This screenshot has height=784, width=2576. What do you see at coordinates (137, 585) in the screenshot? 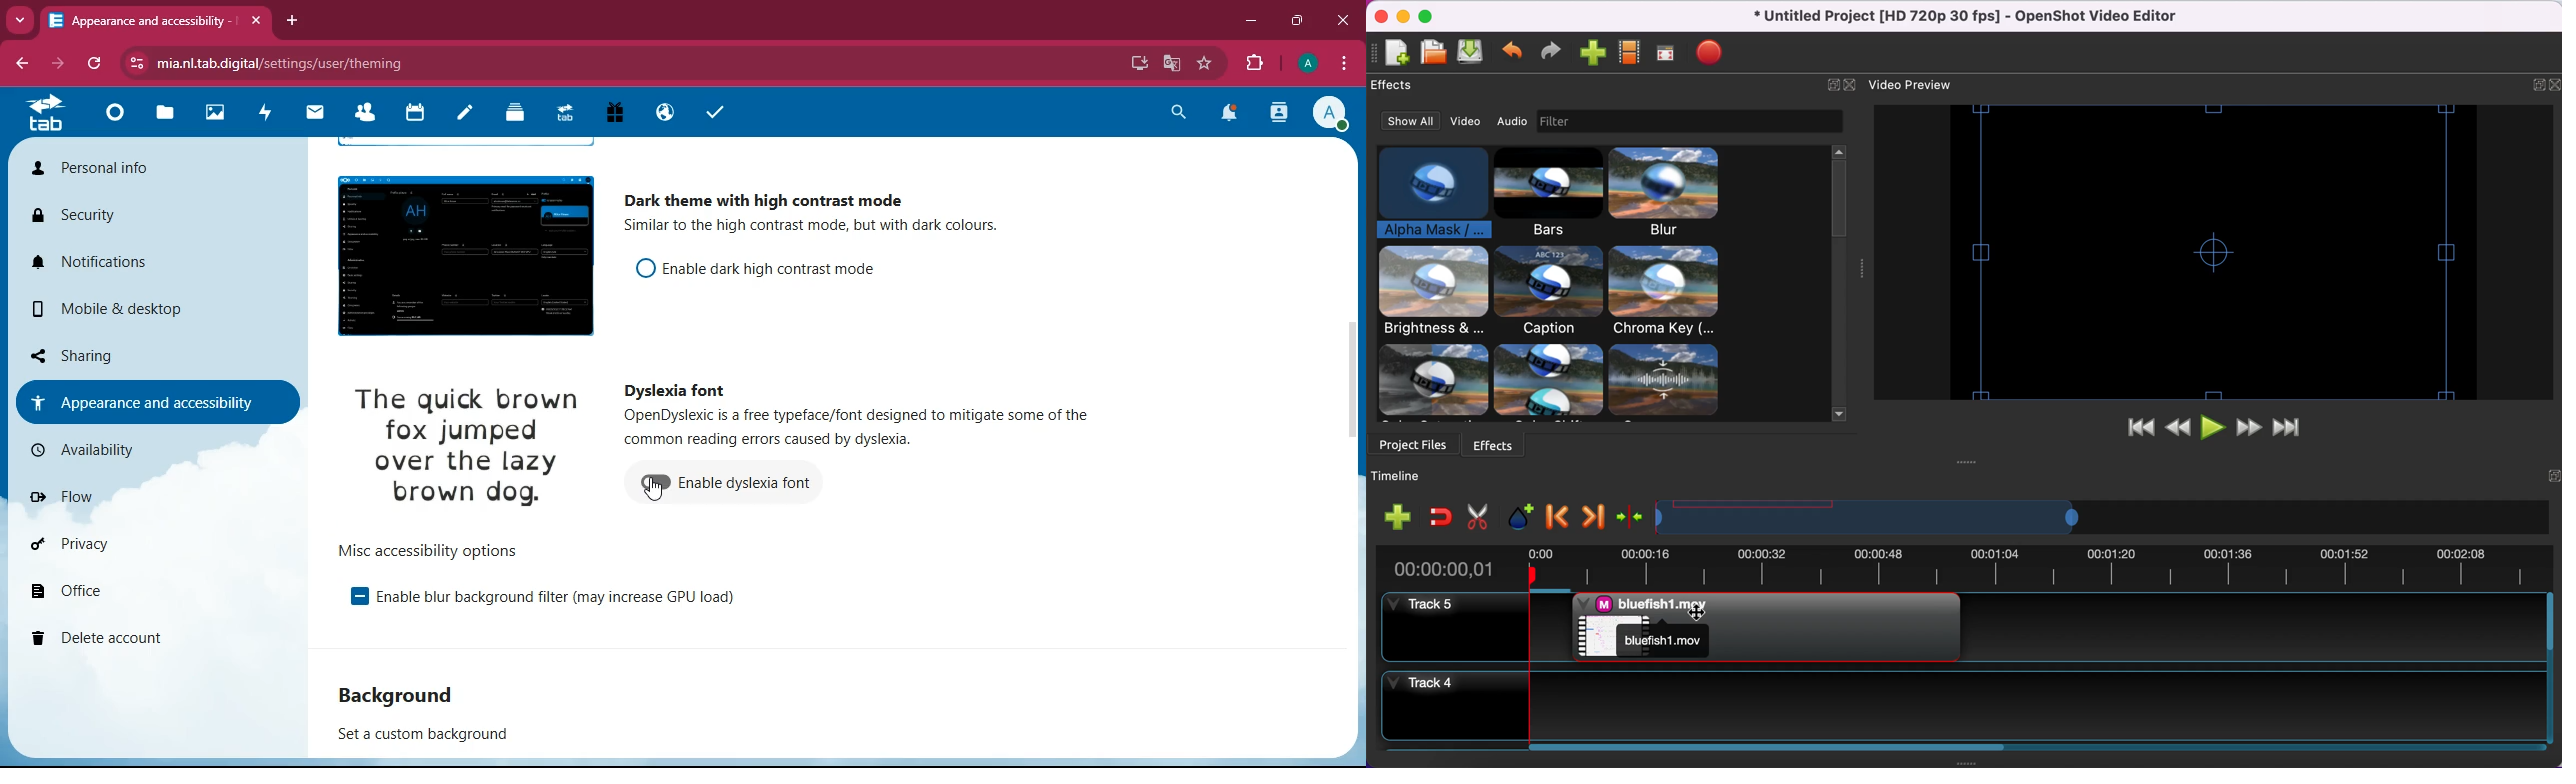
I see `office` at bounding box center [137, 585].